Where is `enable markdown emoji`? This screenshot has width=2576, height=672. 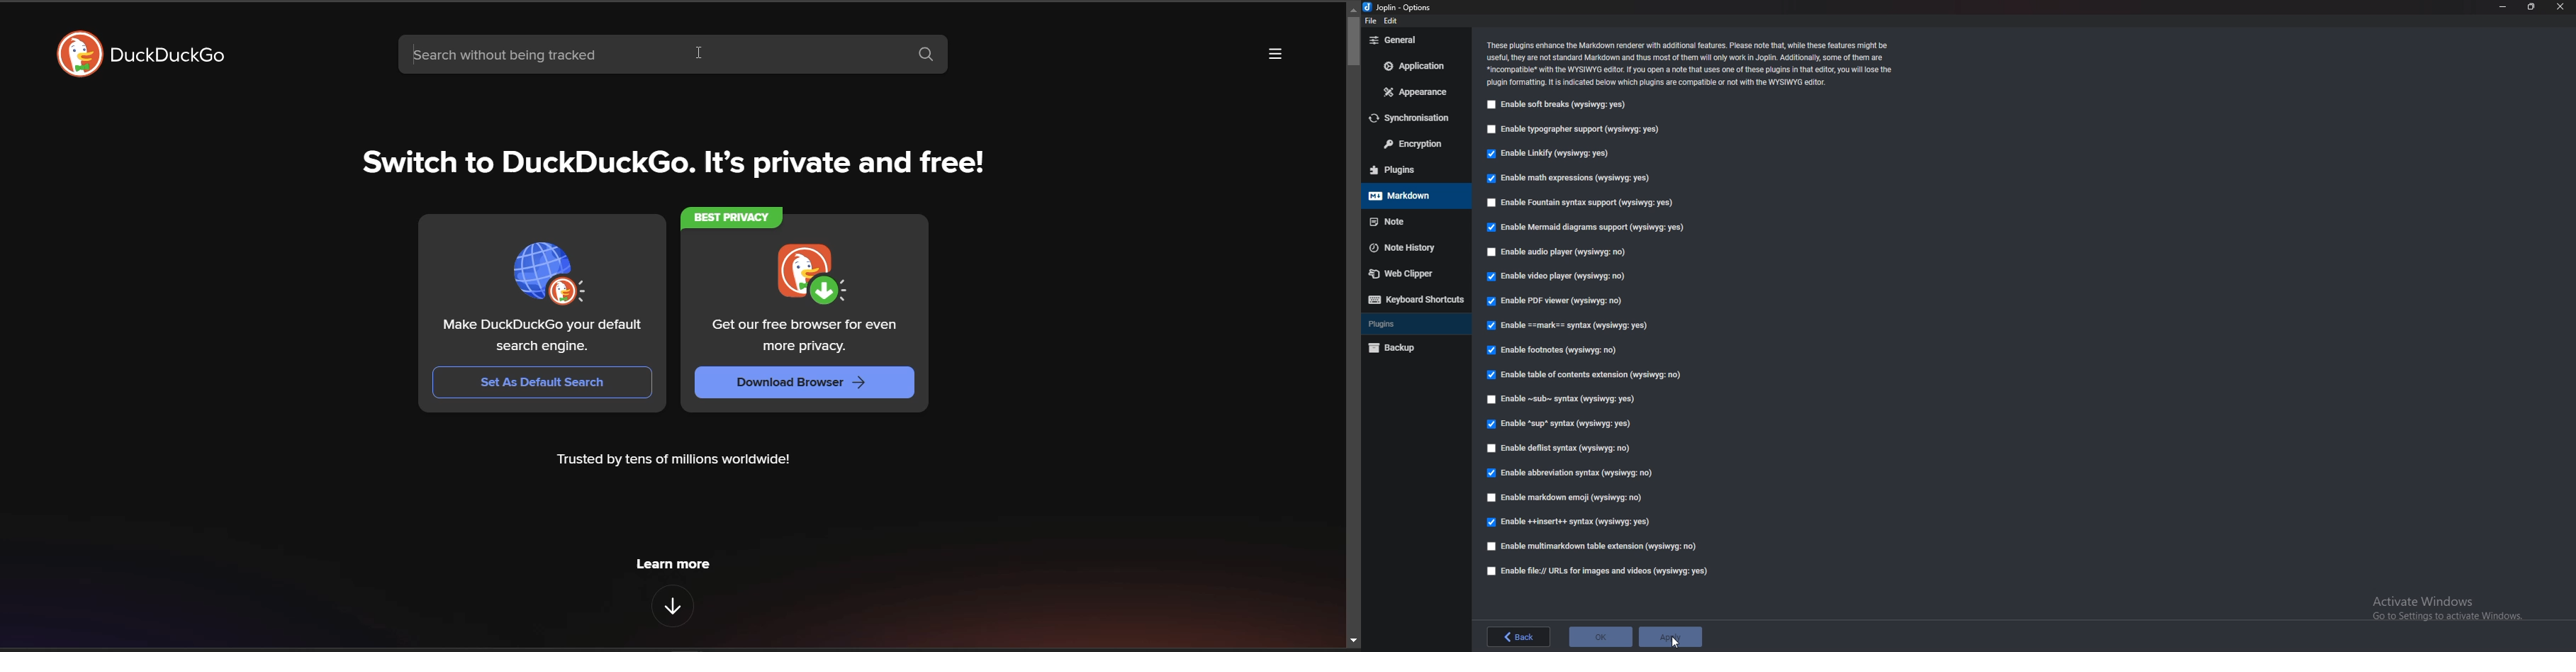
enable markdown emoji is located at coordinates (1568, 497).